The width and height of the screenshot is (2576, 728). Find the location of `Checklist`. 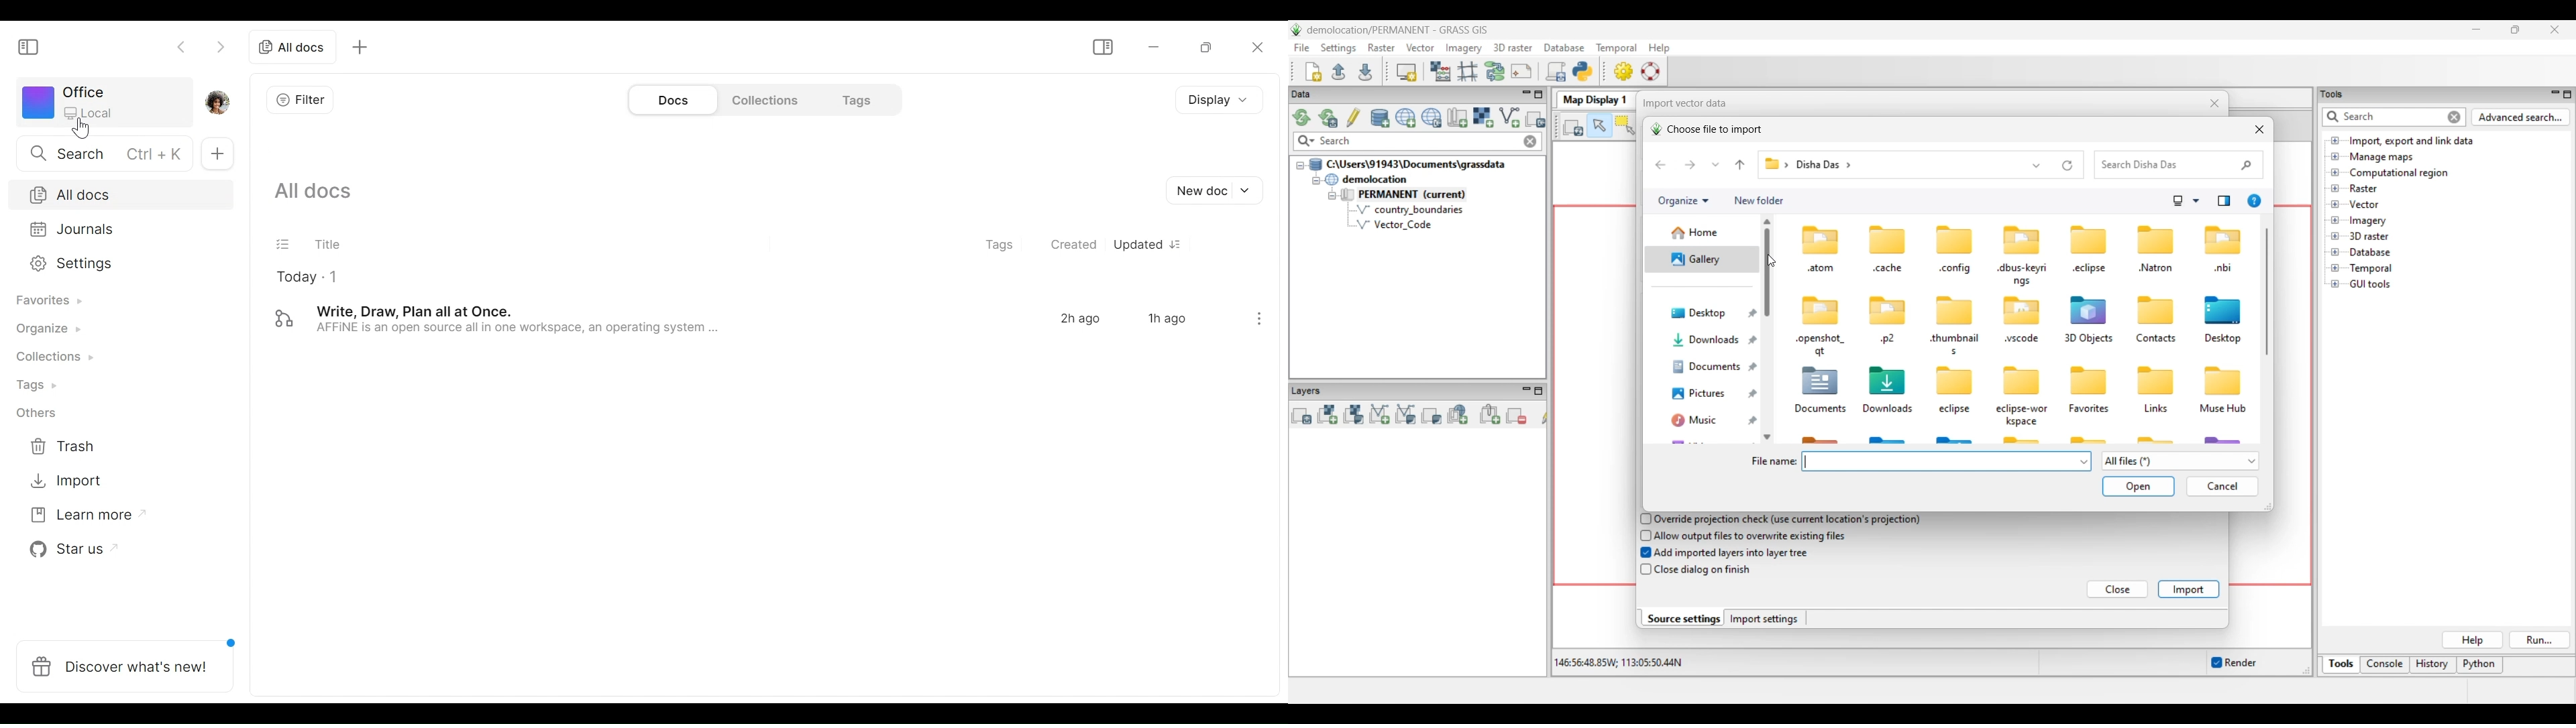

Checklist is located at coordinates (284, 244).